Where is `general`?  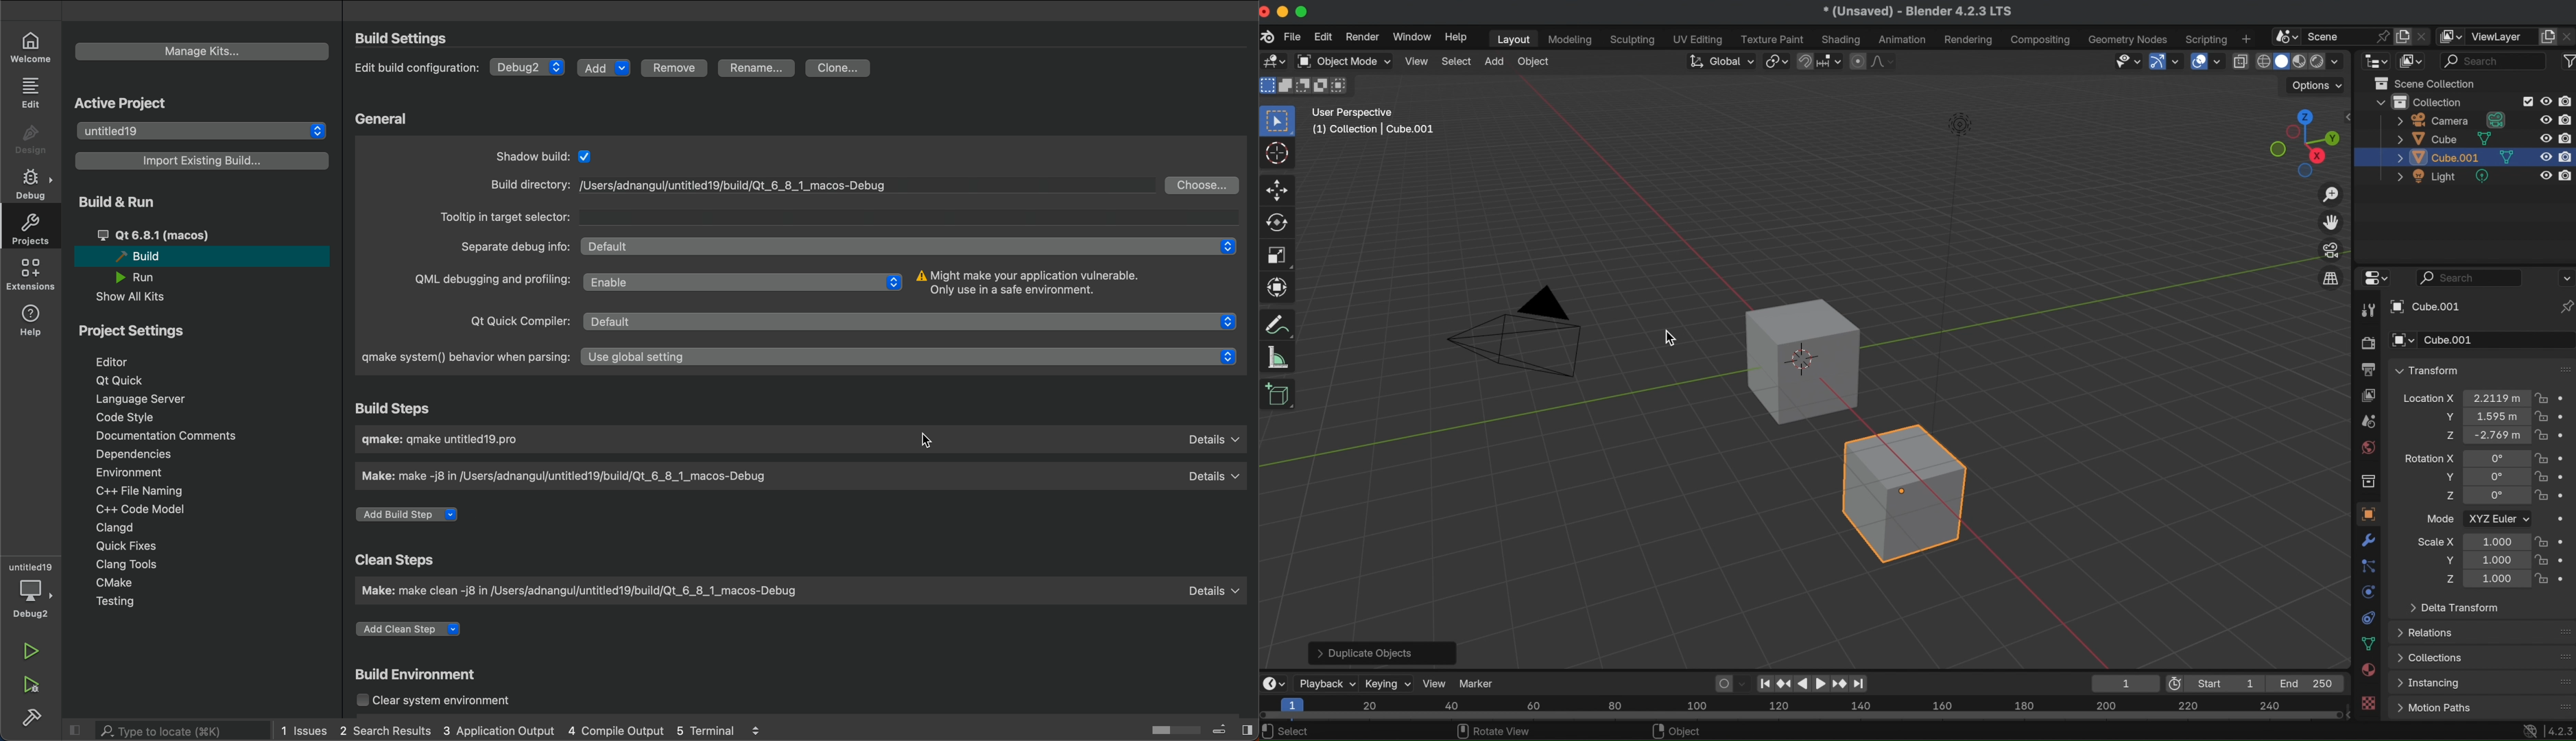 general is located at coordinates (386, 119).